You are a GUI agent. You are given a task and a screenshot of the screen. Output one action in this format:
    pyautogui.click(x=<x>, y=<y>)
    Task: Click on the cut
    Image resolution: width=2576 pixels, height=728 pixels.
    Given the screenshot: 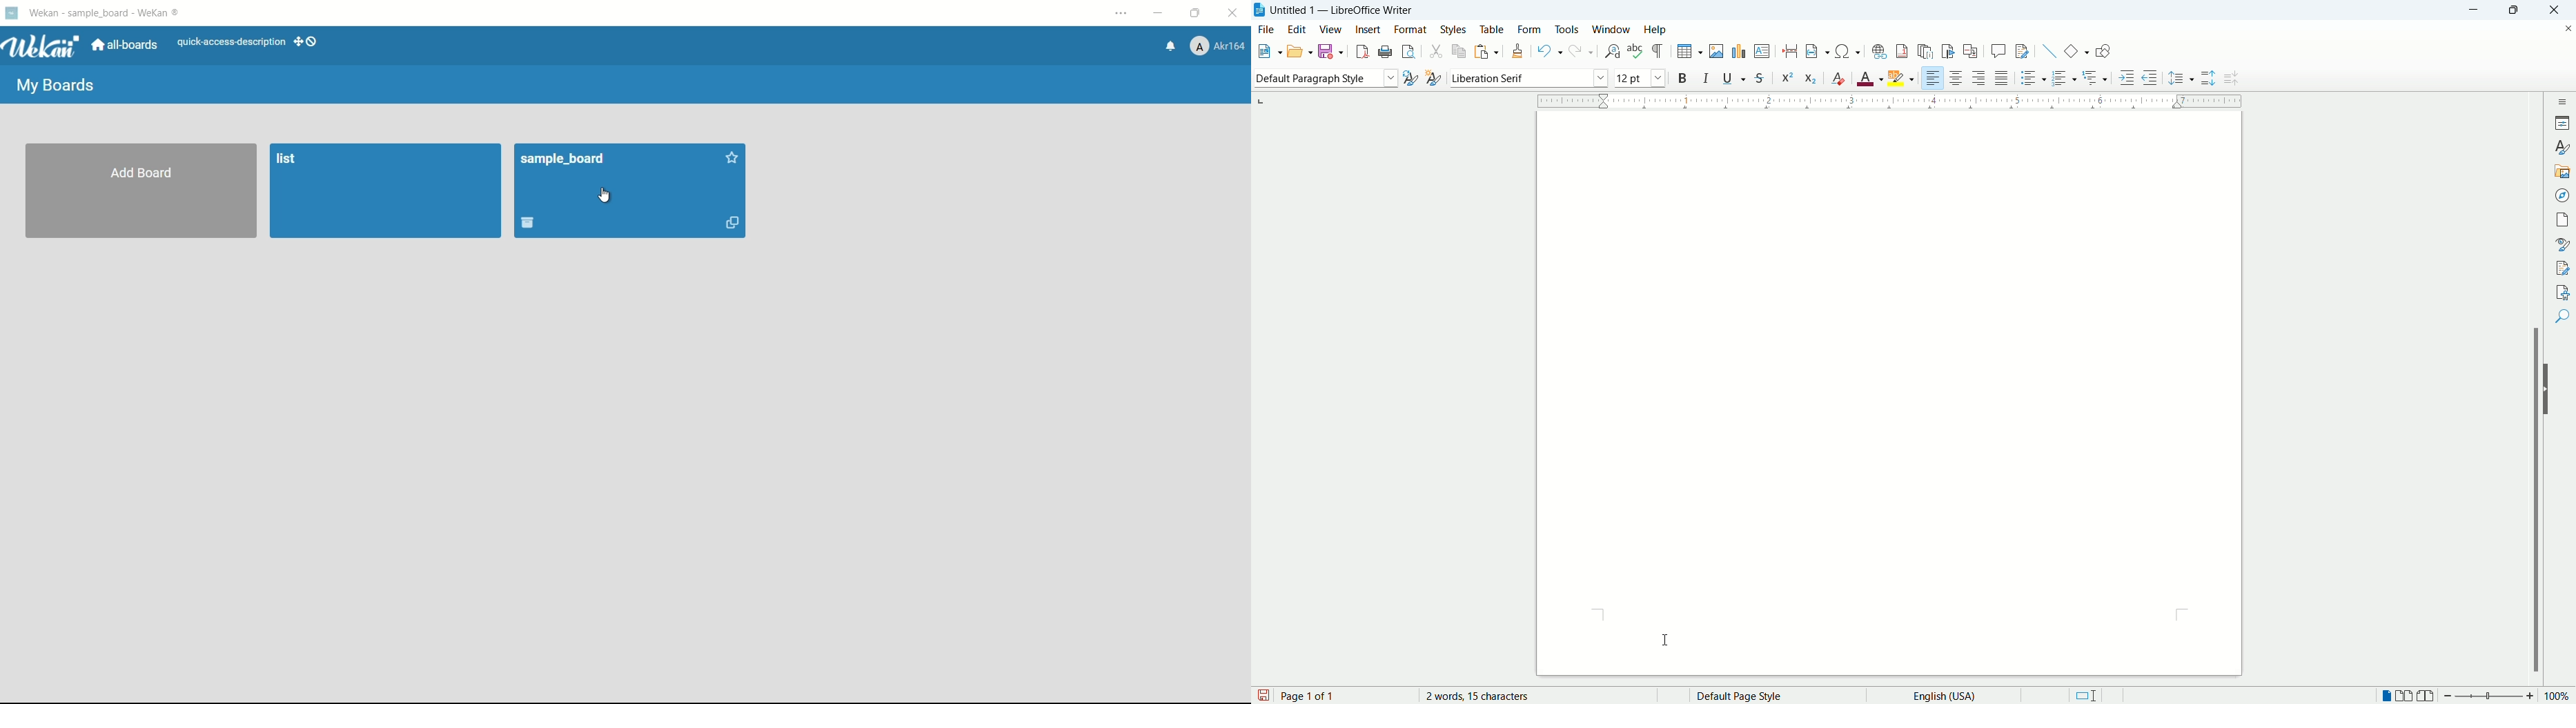 What is the action you would take?
    pyautogui.click(x=1436, y=52)
    